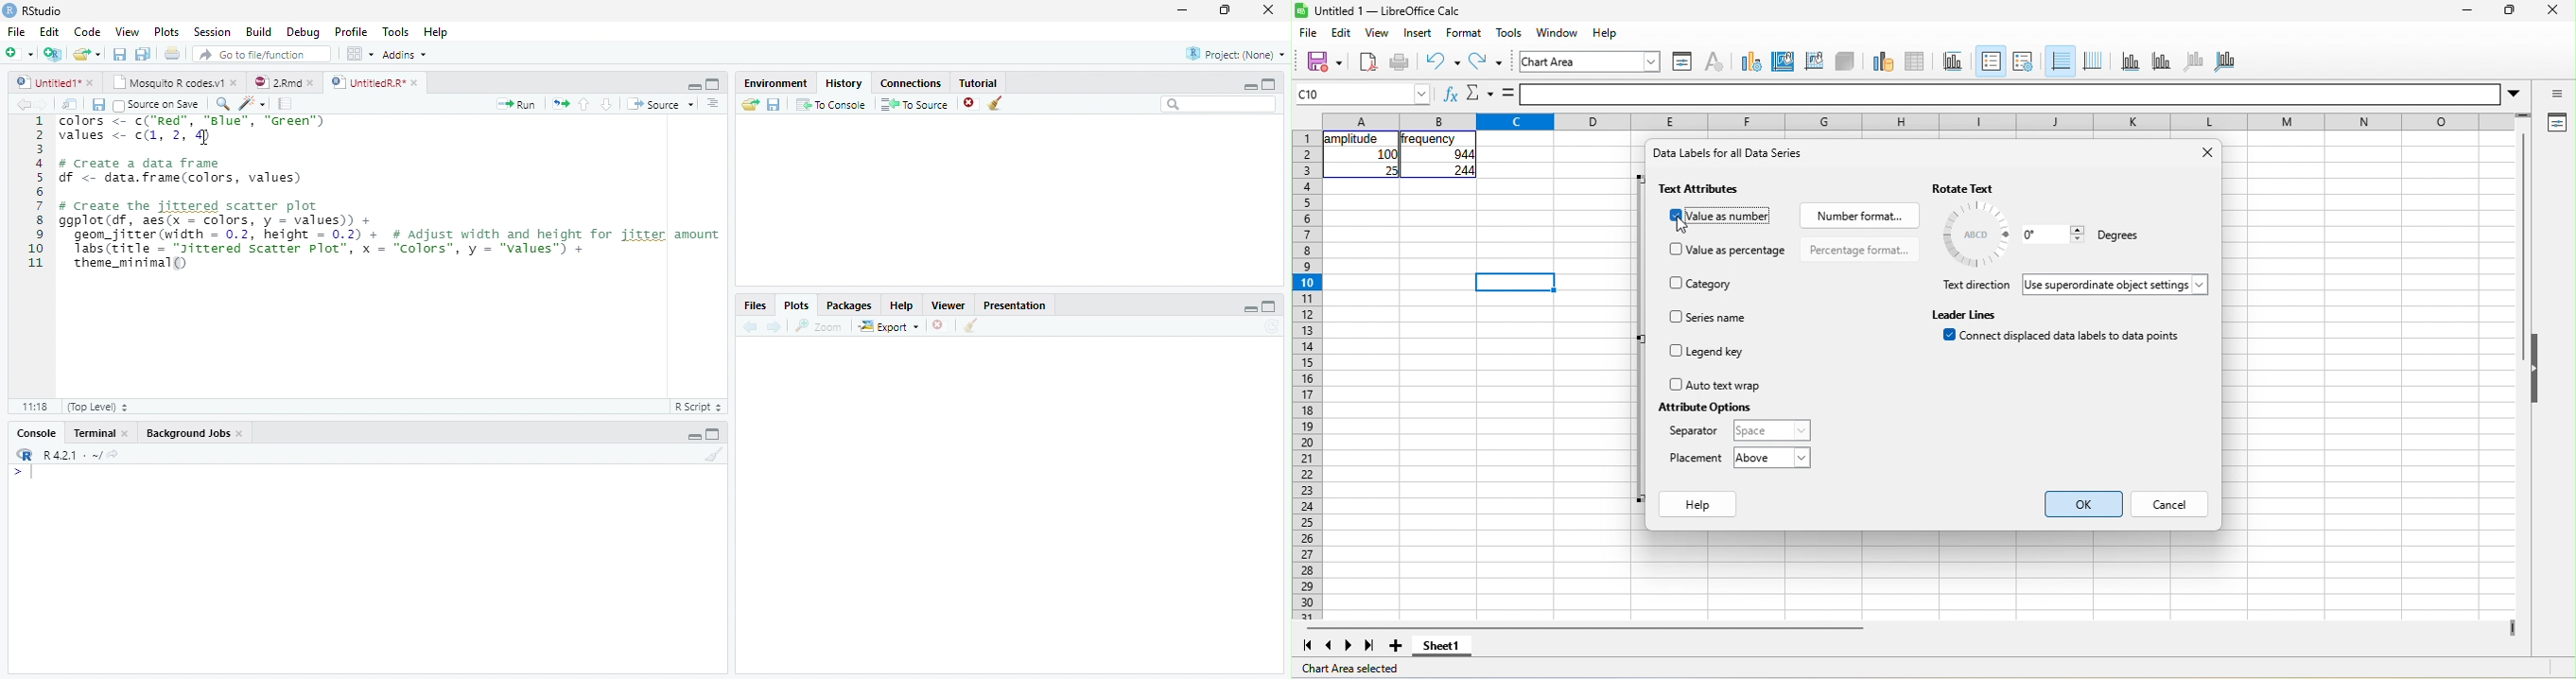 The height and width of the screenshot is (700, 2576). What do you see at coordinates (1989, 61) in the screenshot?
I see `legend on/off` at bounding box center [1989, 61].